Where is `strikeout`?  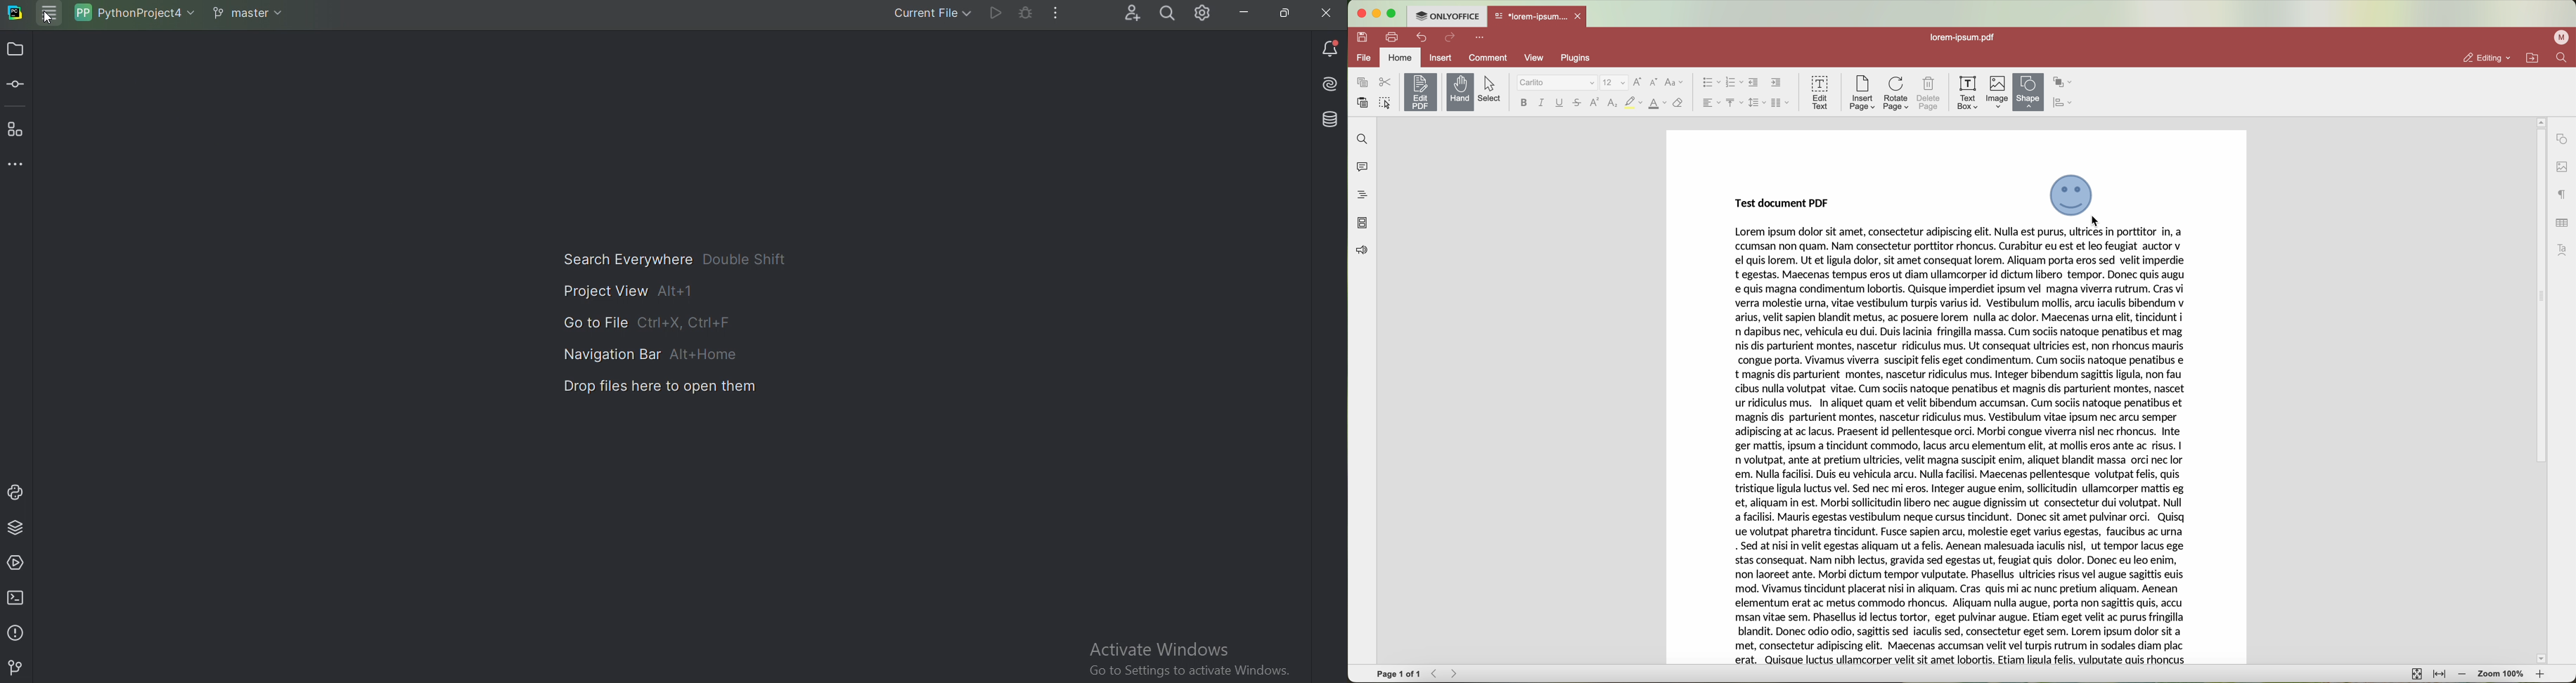
strikeout is located at coordinates (1634, 103).